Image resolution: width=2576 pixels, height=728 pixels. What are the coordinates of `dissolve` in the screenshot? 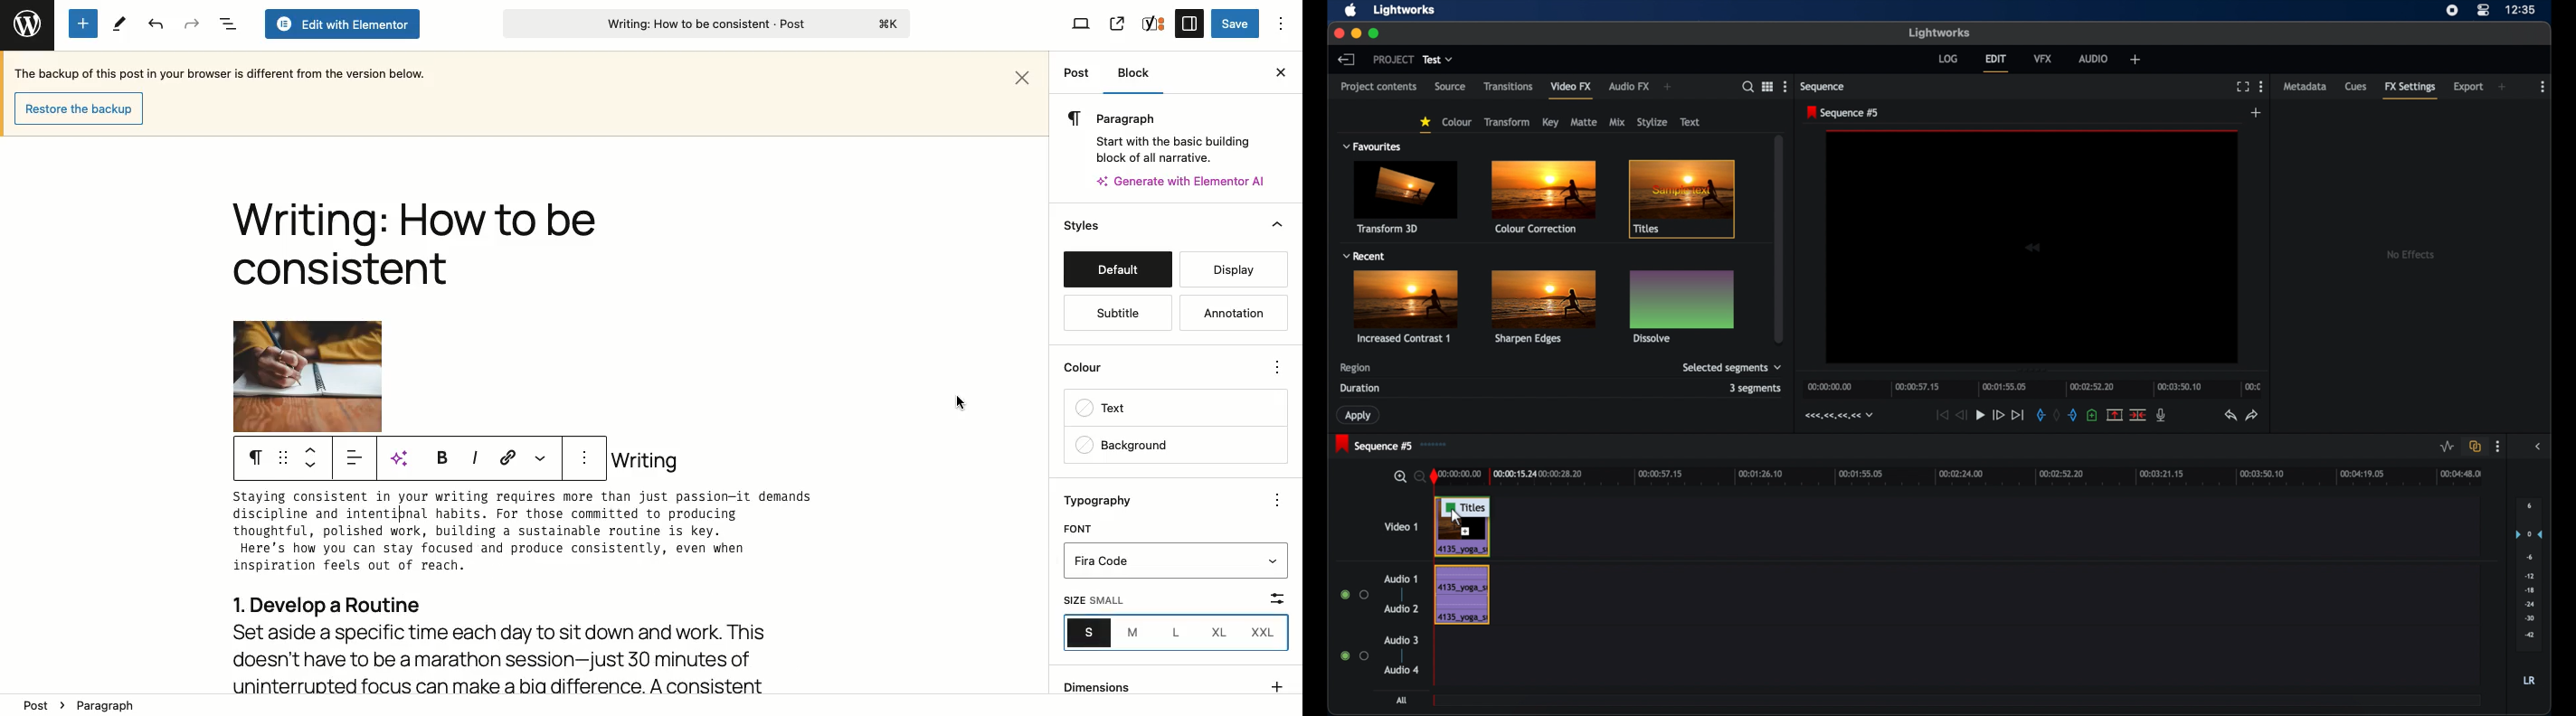 It's located at (1682, 306).